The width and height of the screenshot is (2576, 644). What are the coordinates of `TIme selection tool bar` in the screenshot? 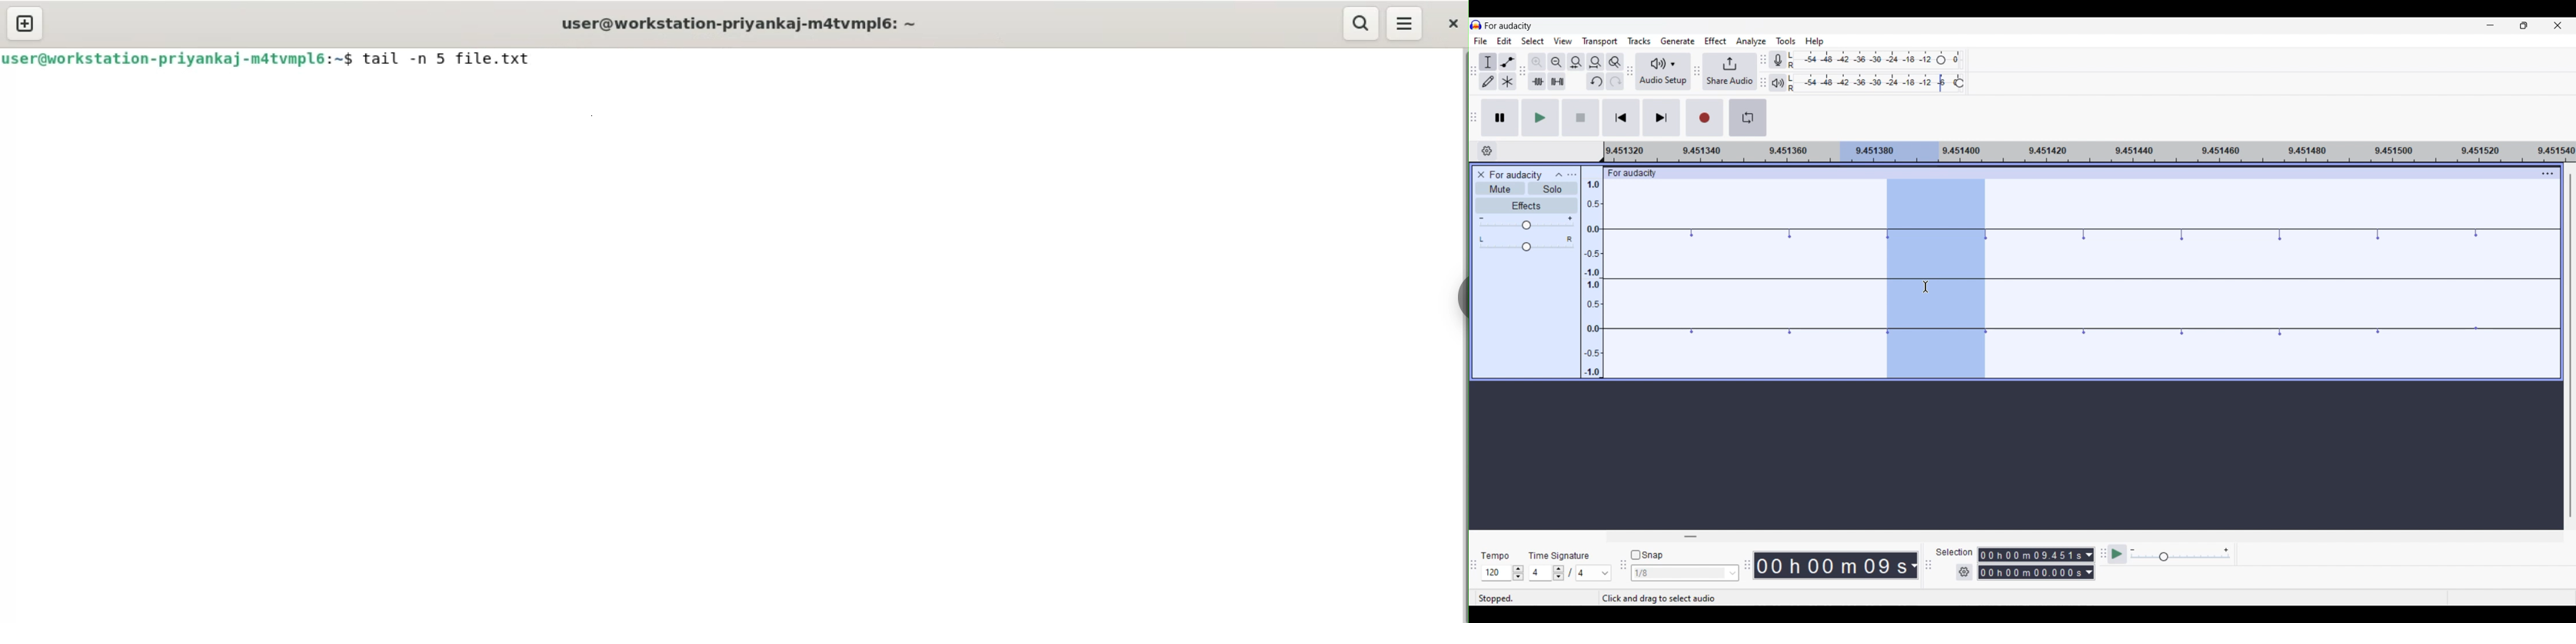 It's located at (1476, 572).